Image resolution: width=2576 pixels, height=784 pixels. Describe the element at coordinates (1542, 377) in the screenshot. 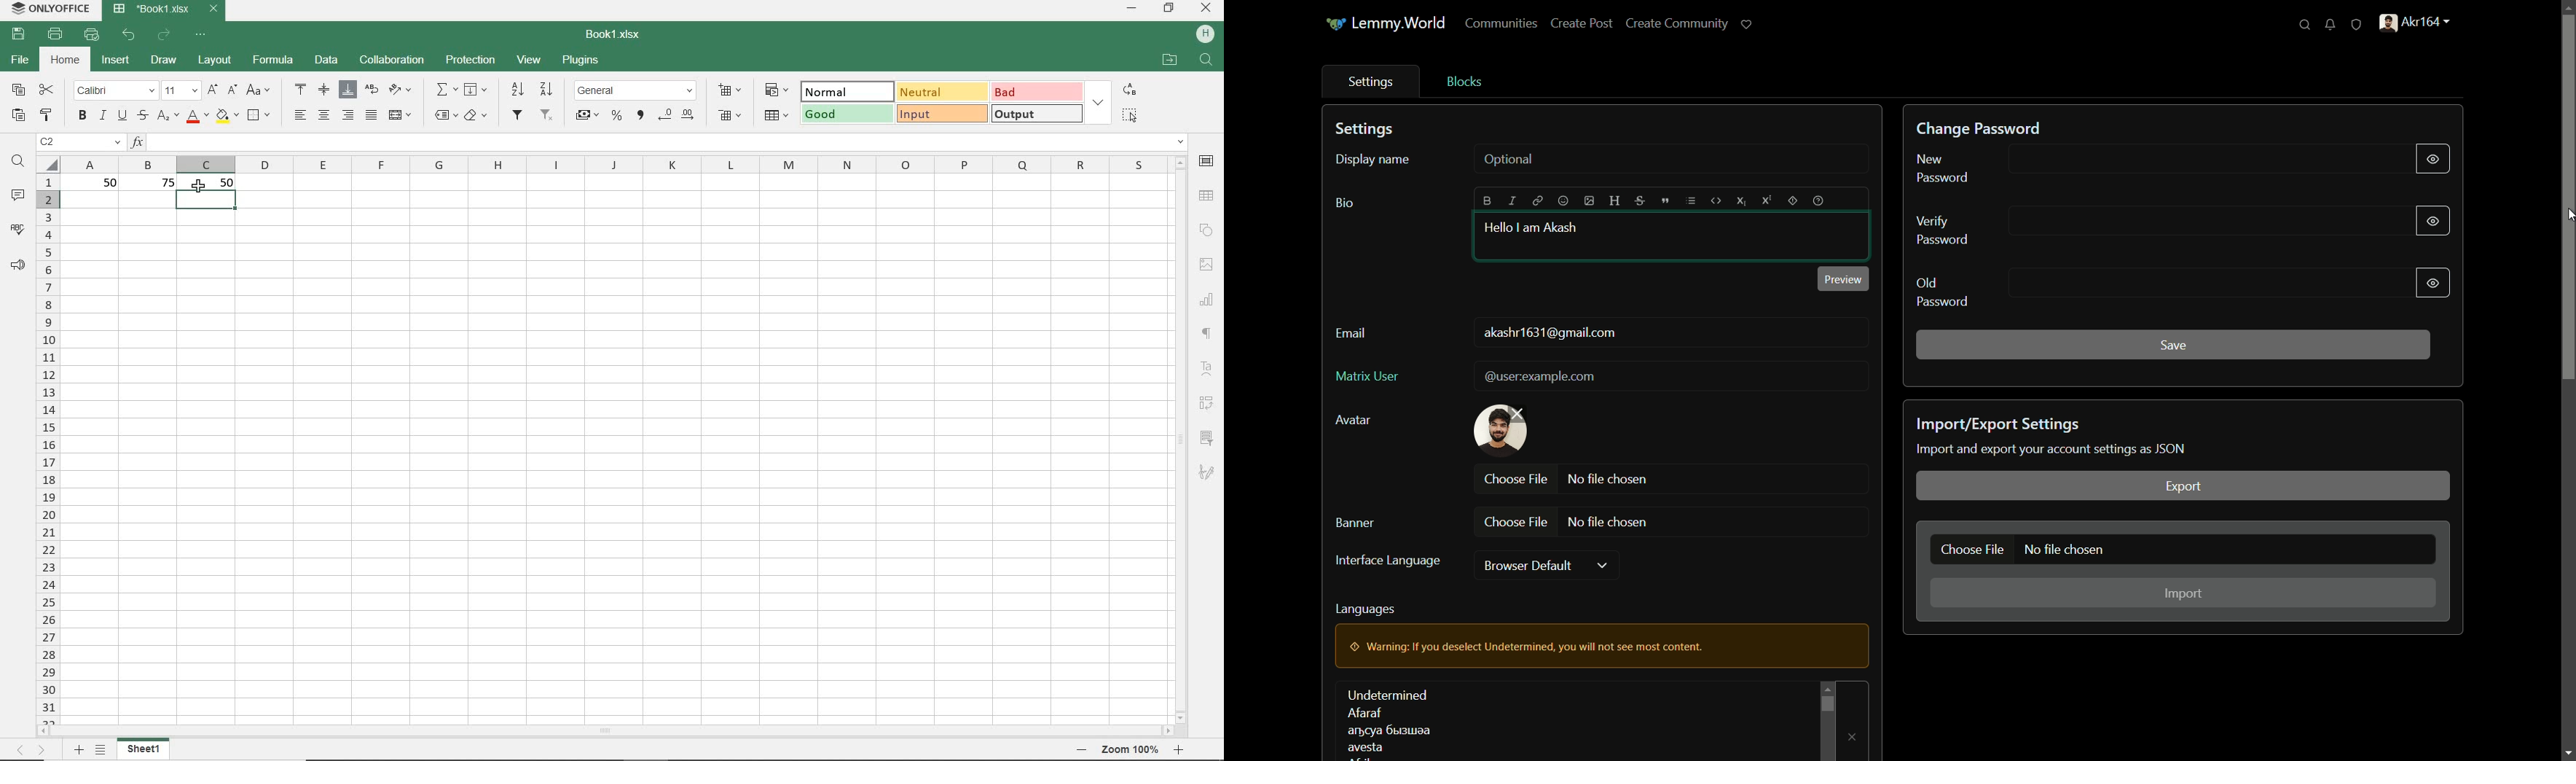

I see `@userexample.com` at that location.